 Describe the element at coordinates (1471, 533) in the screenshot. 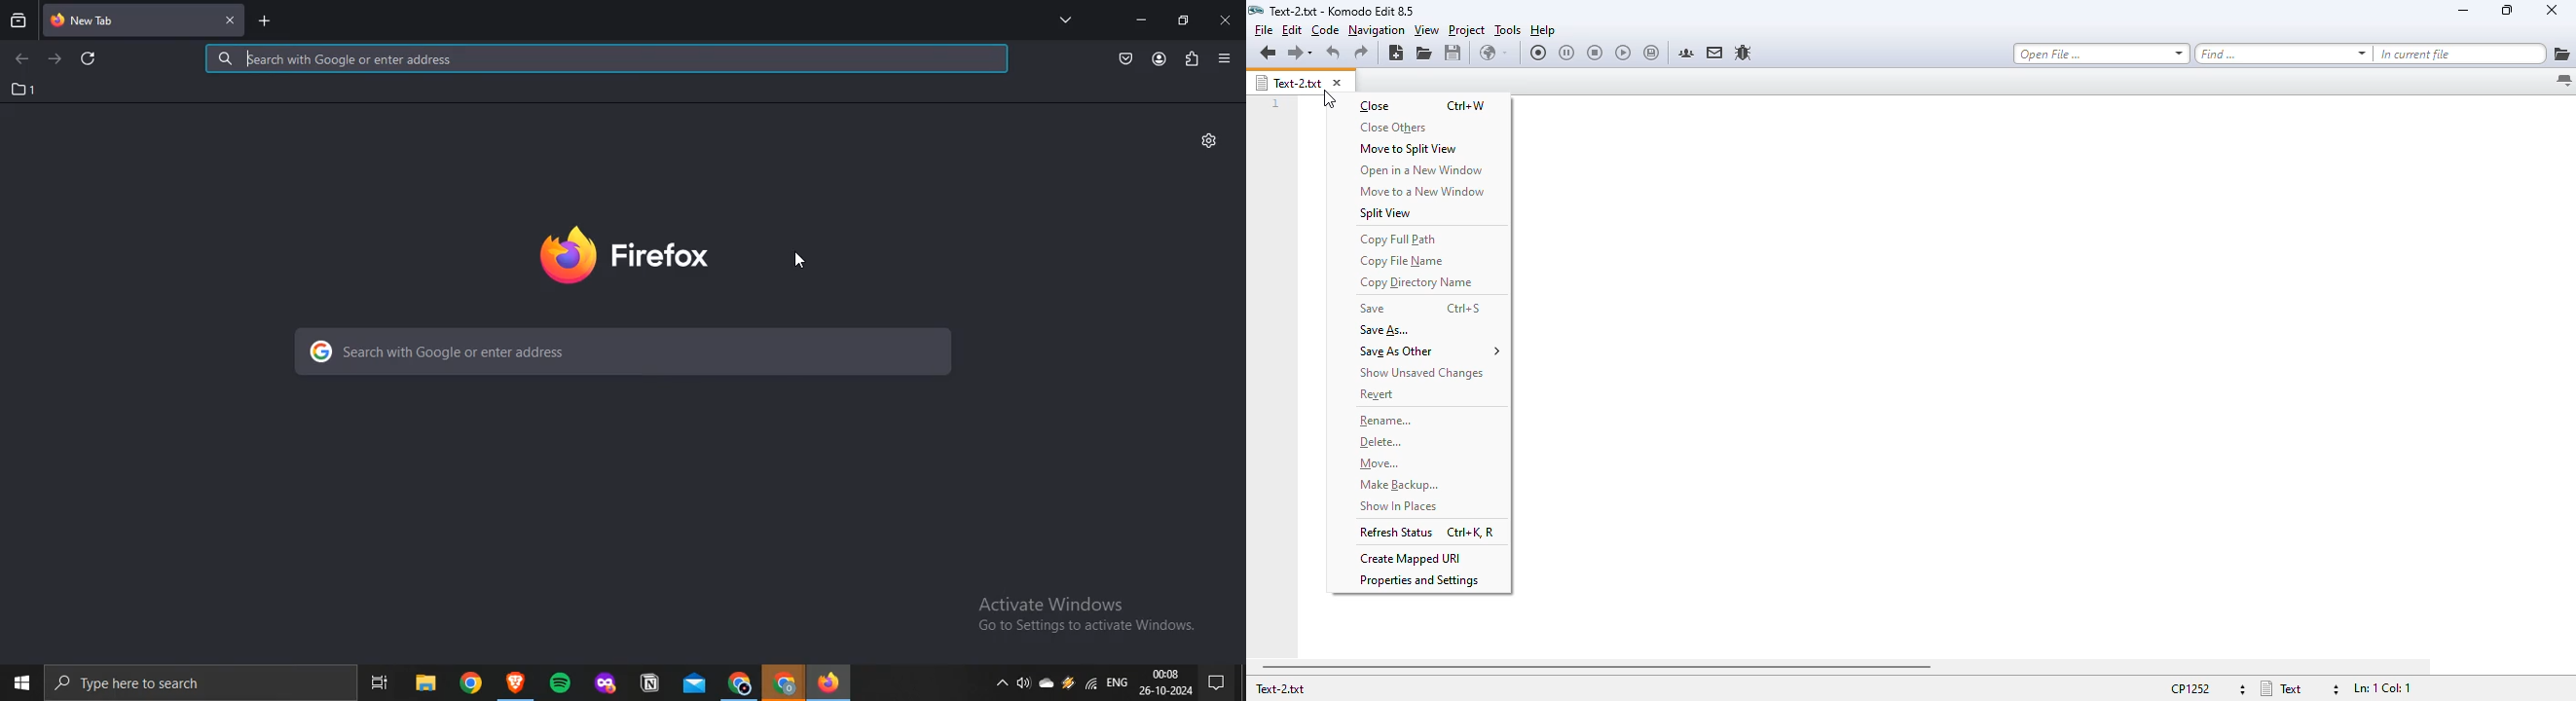

I see `shortcut for refresh status` at that location.